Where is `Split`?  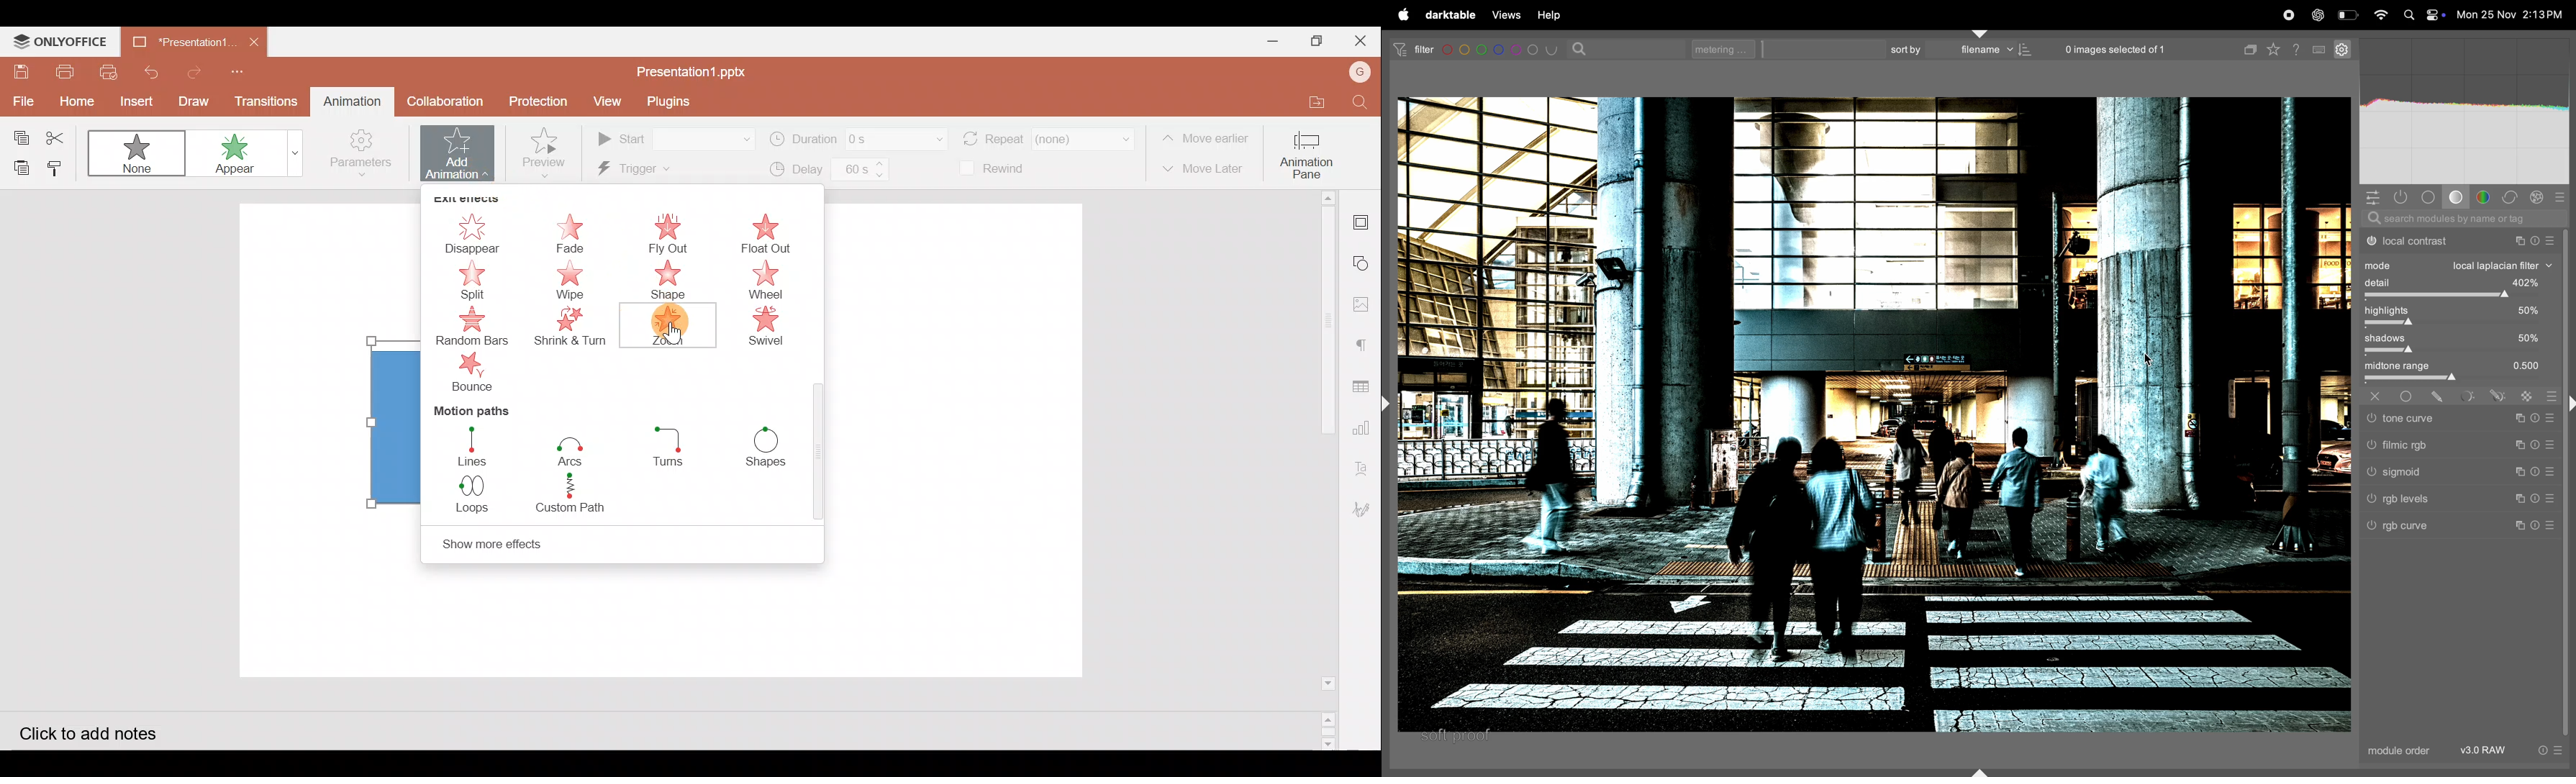 Split is located at coordinates (471, 281).